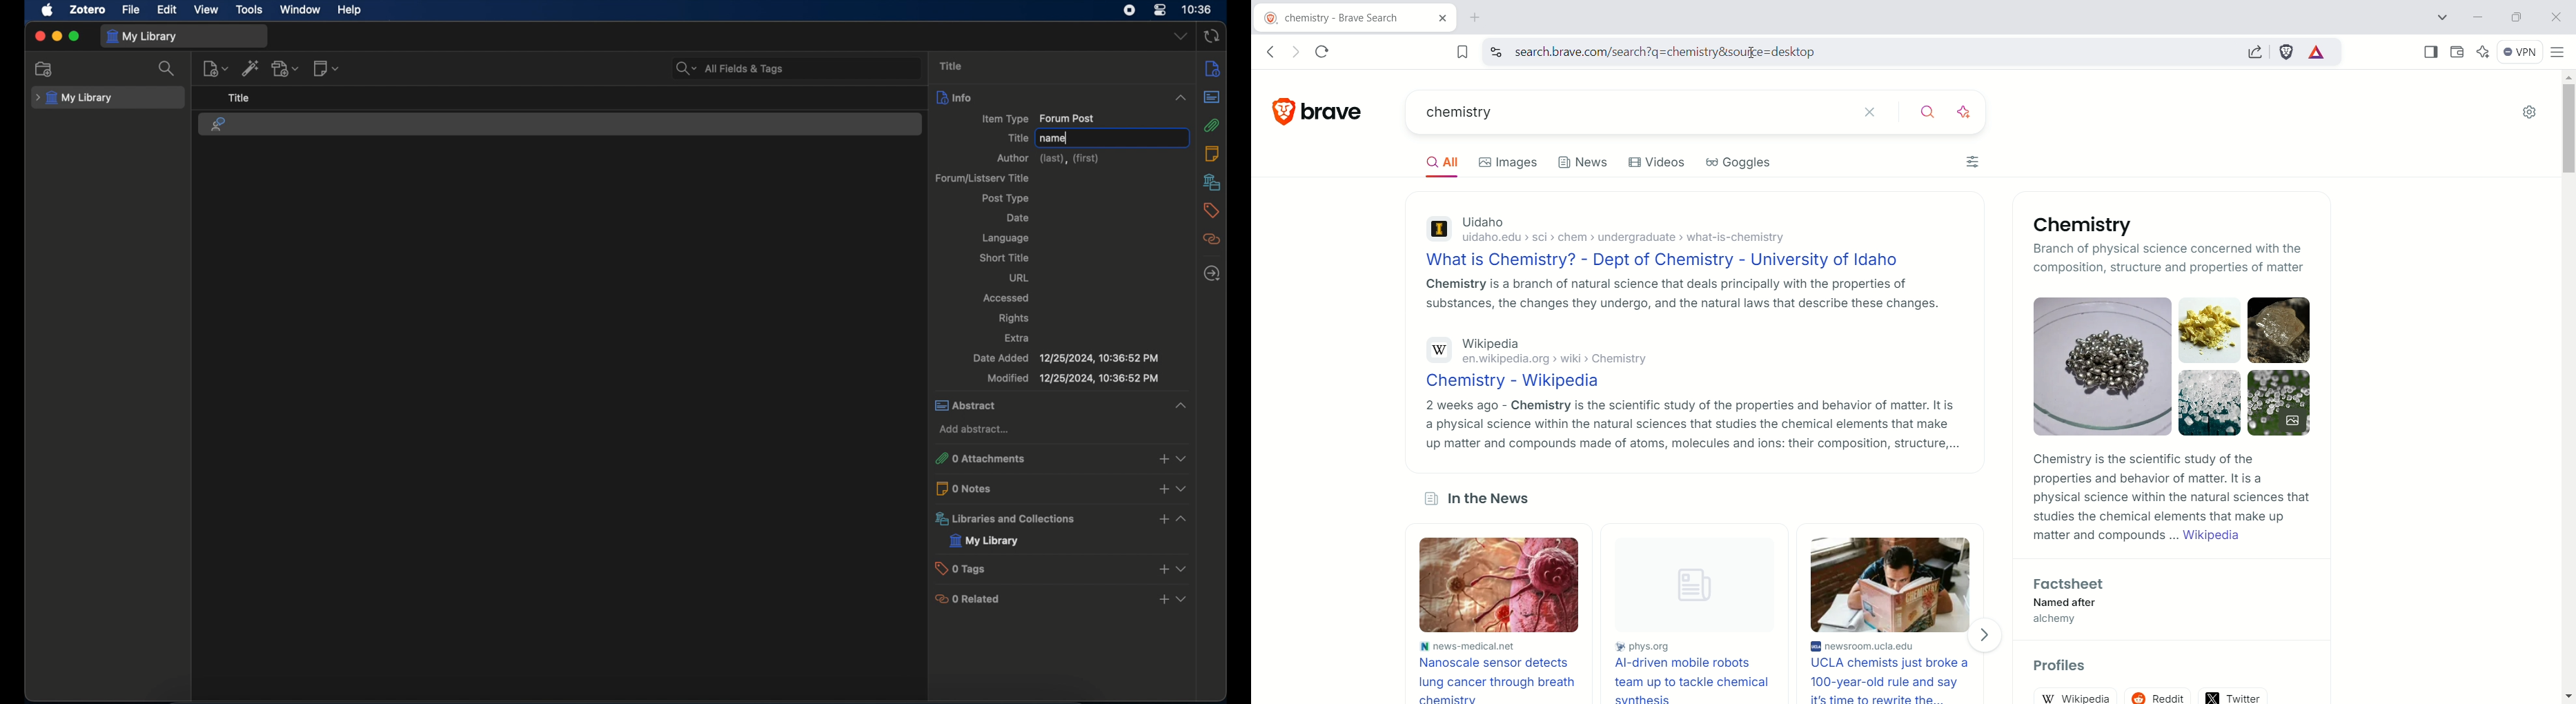  Describe the element at coordinates (44, 69) in the screenshot. I see `new collection` at that location.